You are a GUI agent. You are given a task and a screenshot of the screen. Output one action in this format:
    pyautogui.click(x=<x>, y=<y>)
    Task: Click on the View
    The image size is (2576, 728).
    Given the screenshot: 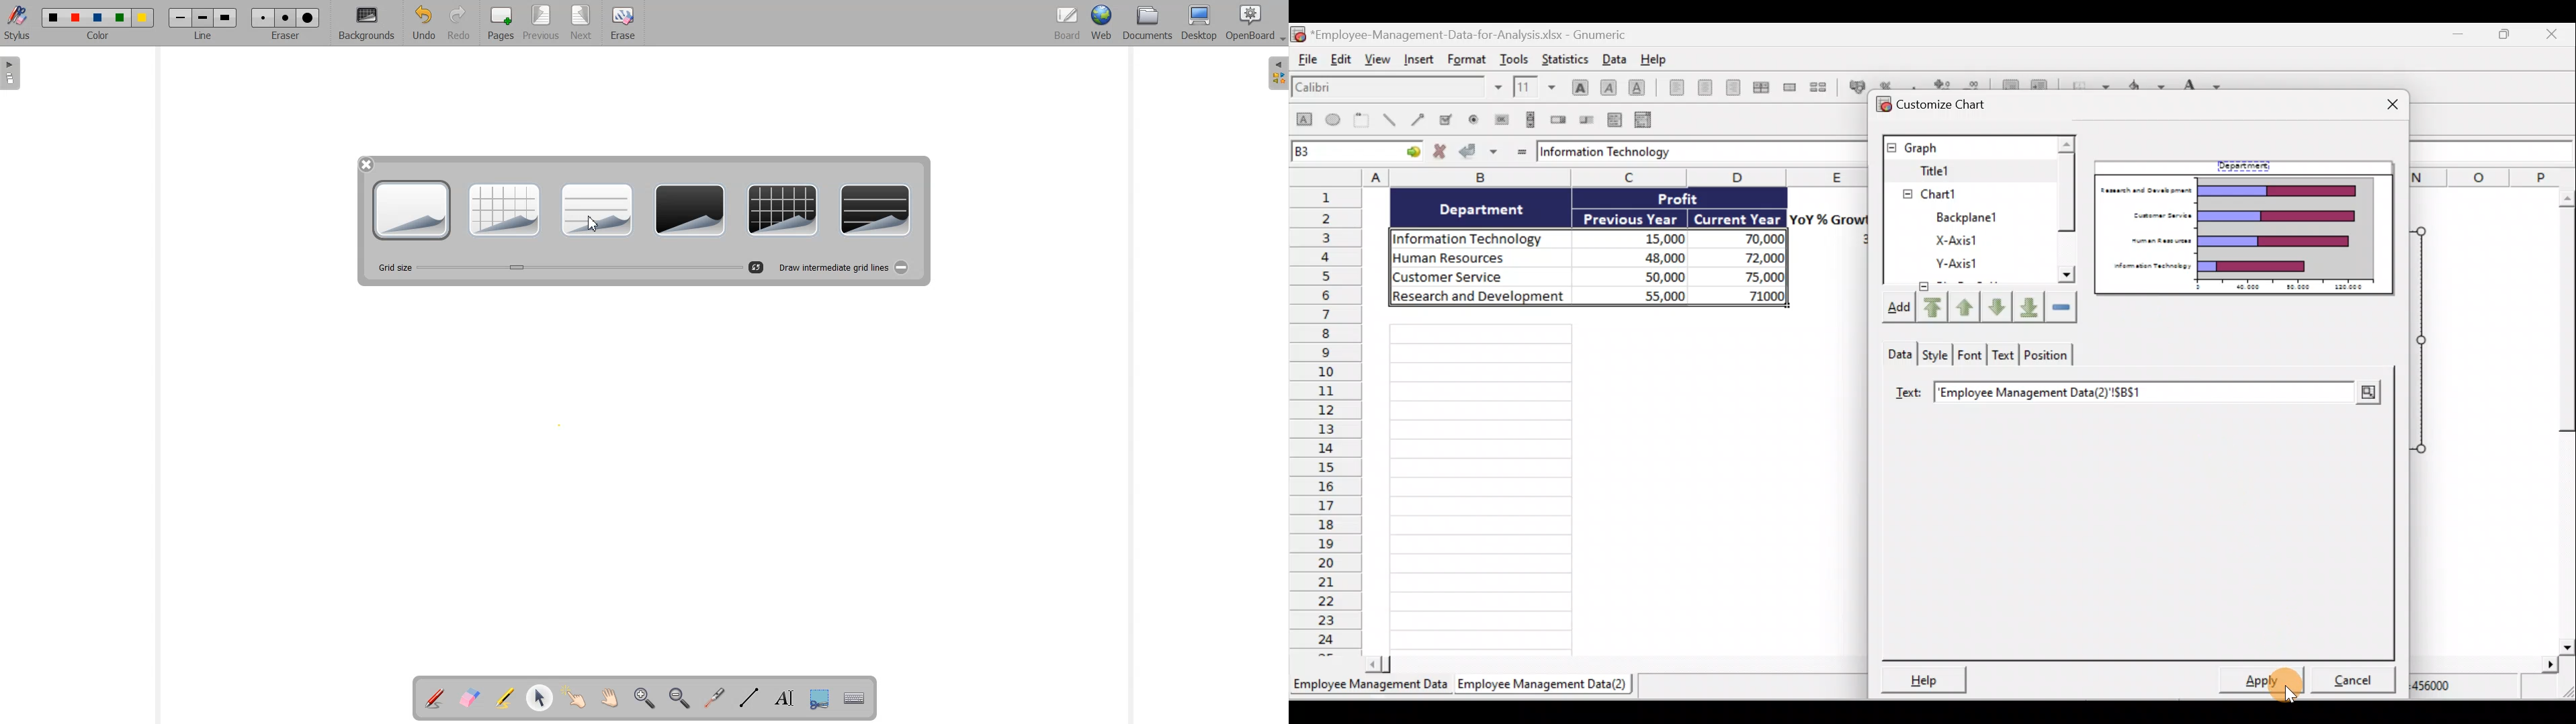 What is the action you would take?
    pyautogui.click(x=1379, y=64)
    